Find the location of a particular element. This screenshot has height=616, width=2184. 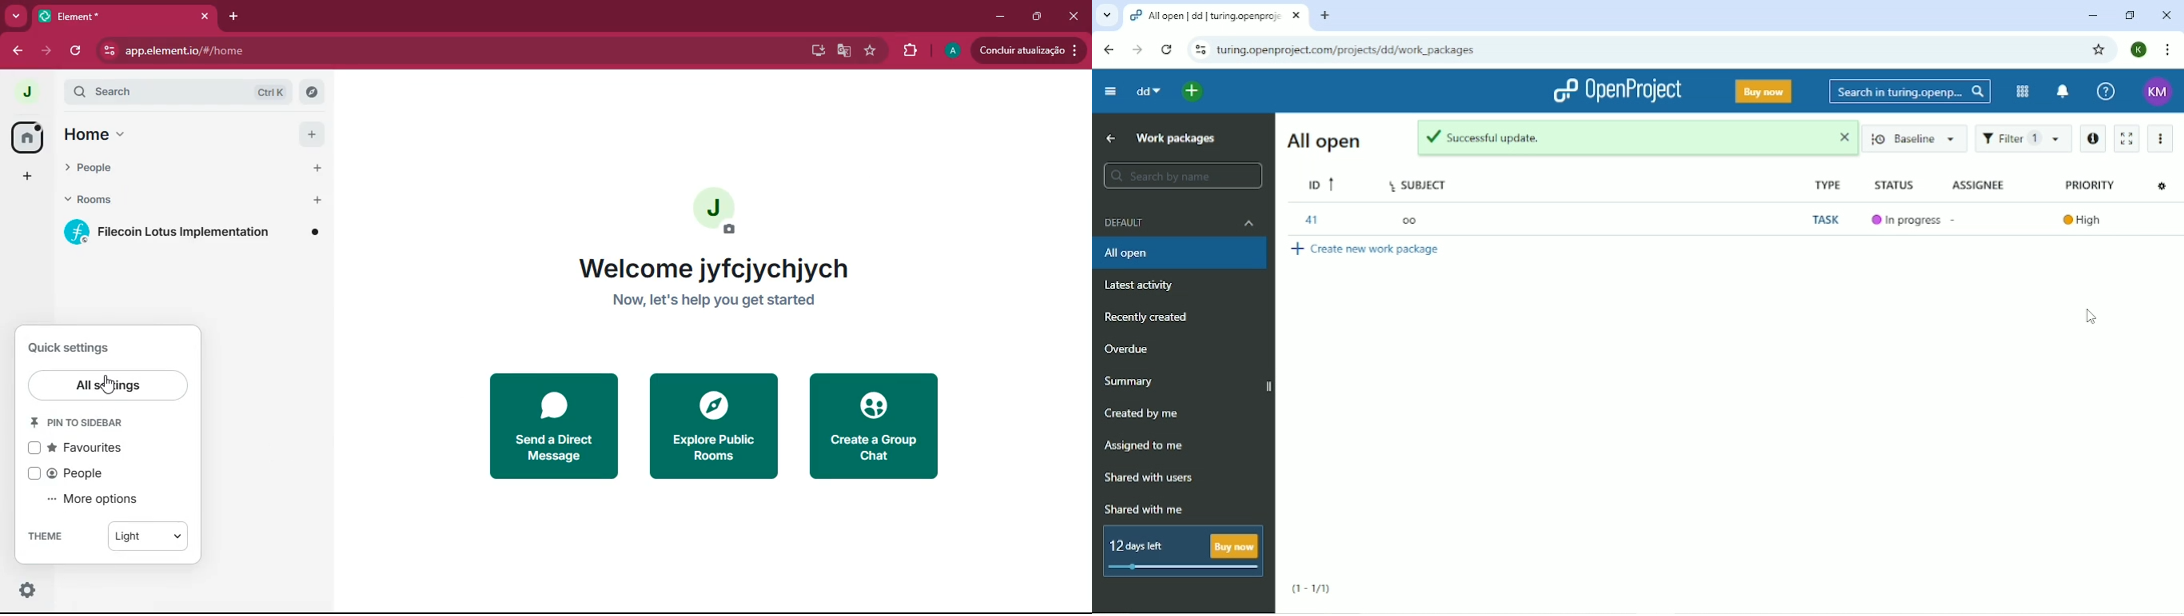

Shared with me is located at coordinates (1145, 510).